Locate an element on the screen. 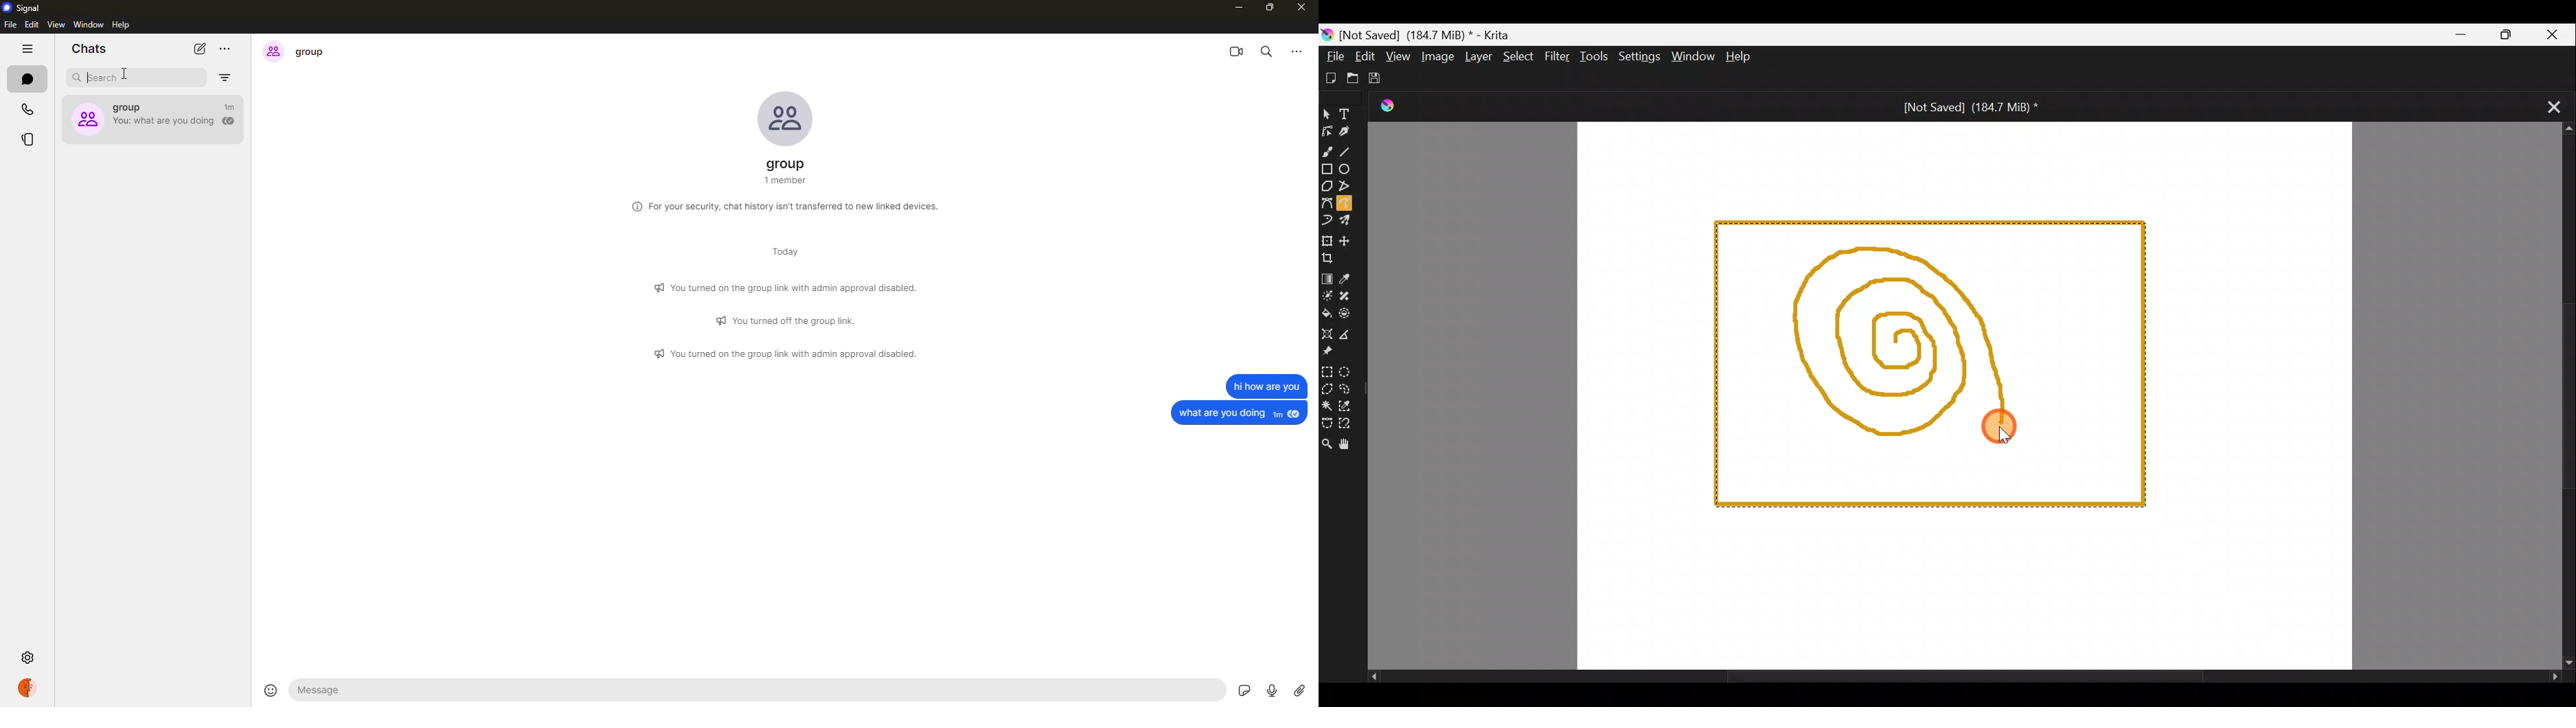 The image size is (2576, 728). Smart patch tool is located at coordinates (1347, 296).